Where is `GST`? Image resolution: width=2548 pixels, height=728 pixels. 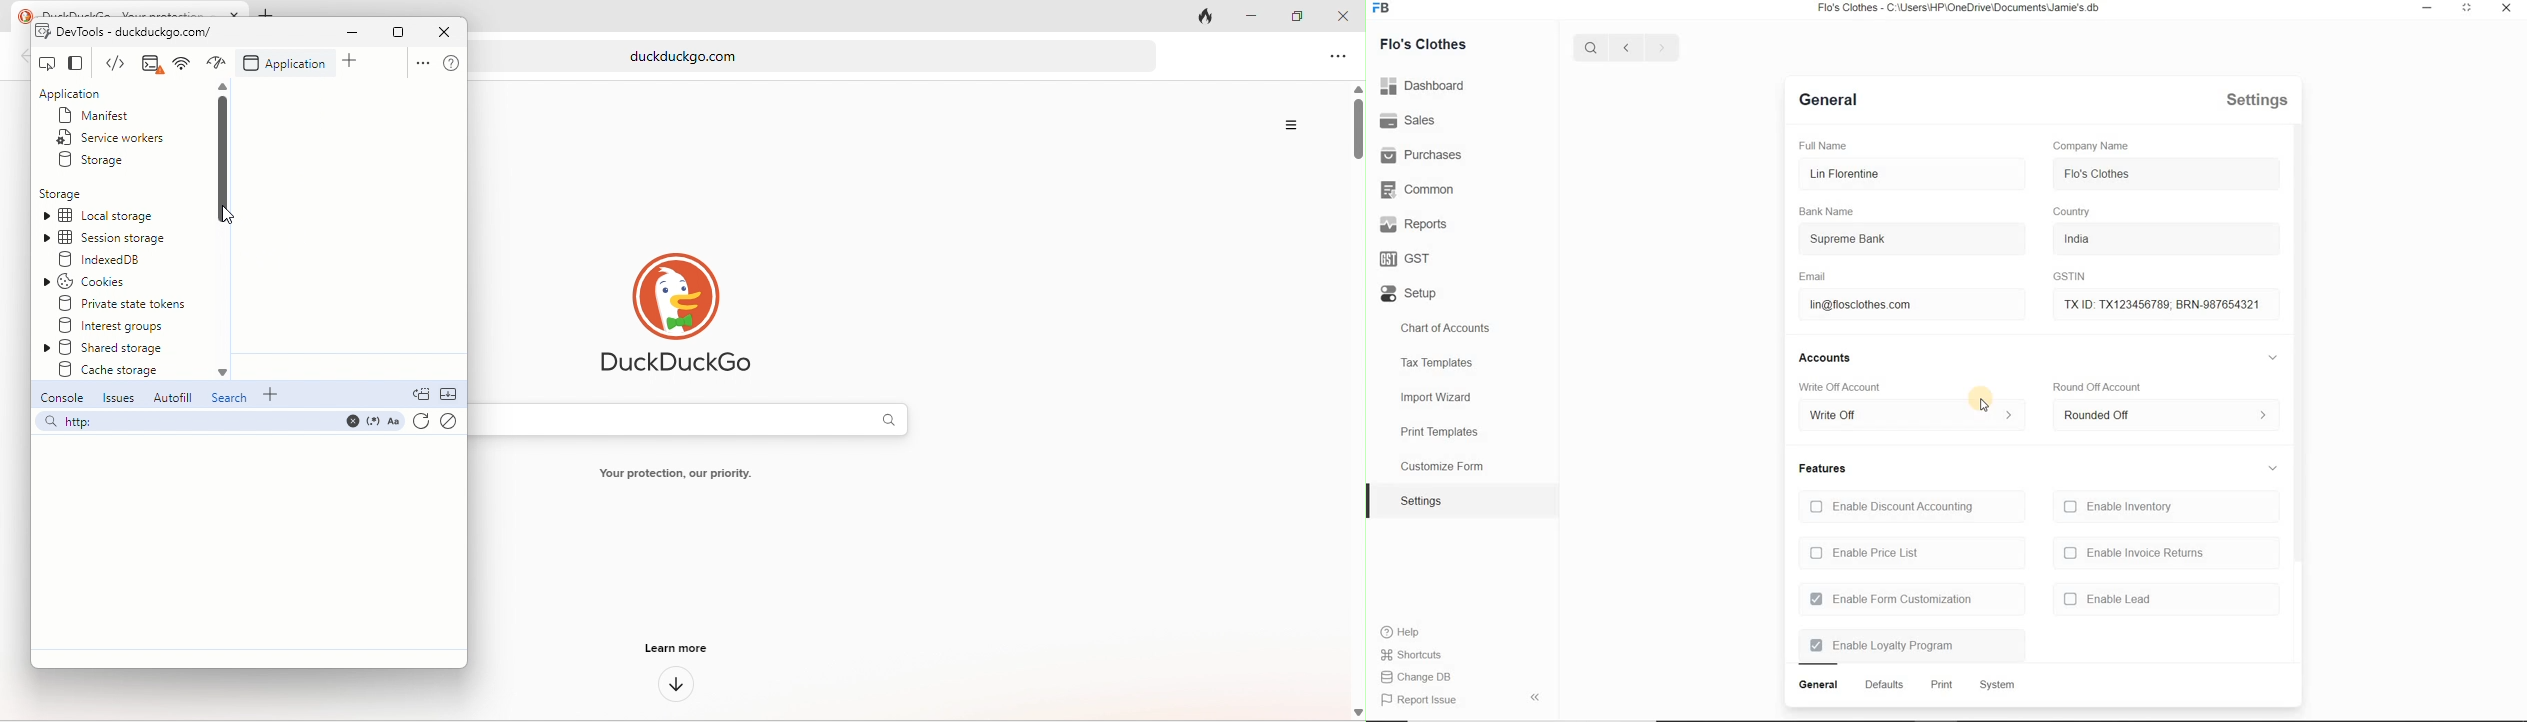
GST is located at coordinates (1407, 259).